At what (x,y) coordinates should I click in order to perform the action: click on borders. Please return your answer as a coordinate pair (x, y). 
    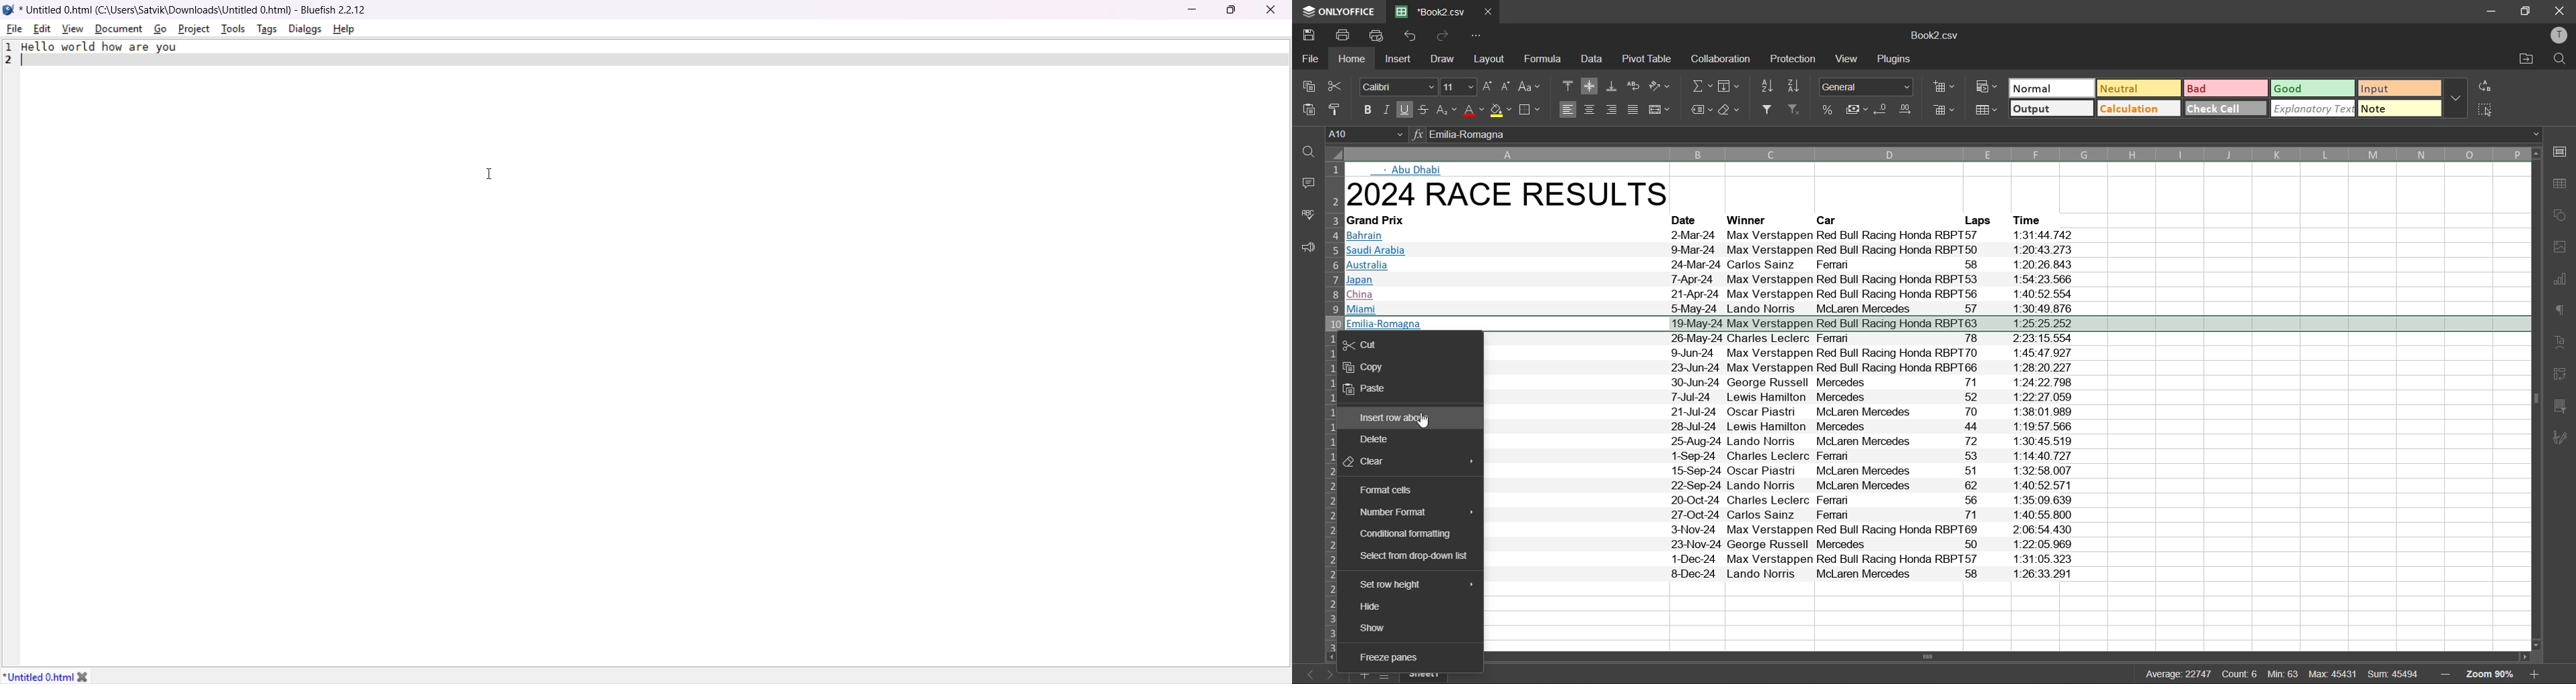
    Looking at the image, I should click on (1530, 111).